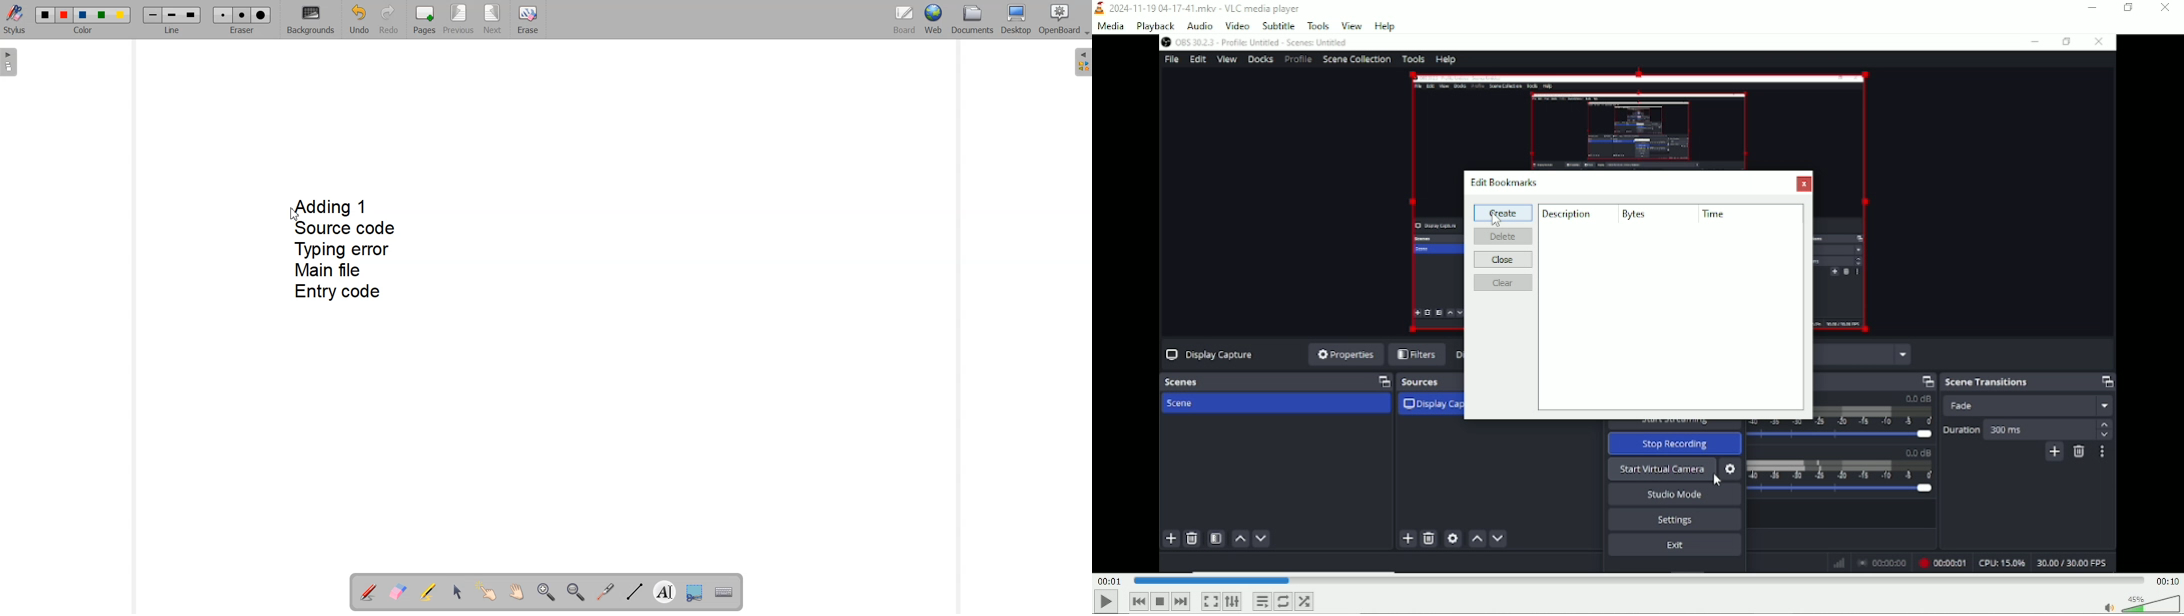  I want to click on Cursor, so click(1497, 222).